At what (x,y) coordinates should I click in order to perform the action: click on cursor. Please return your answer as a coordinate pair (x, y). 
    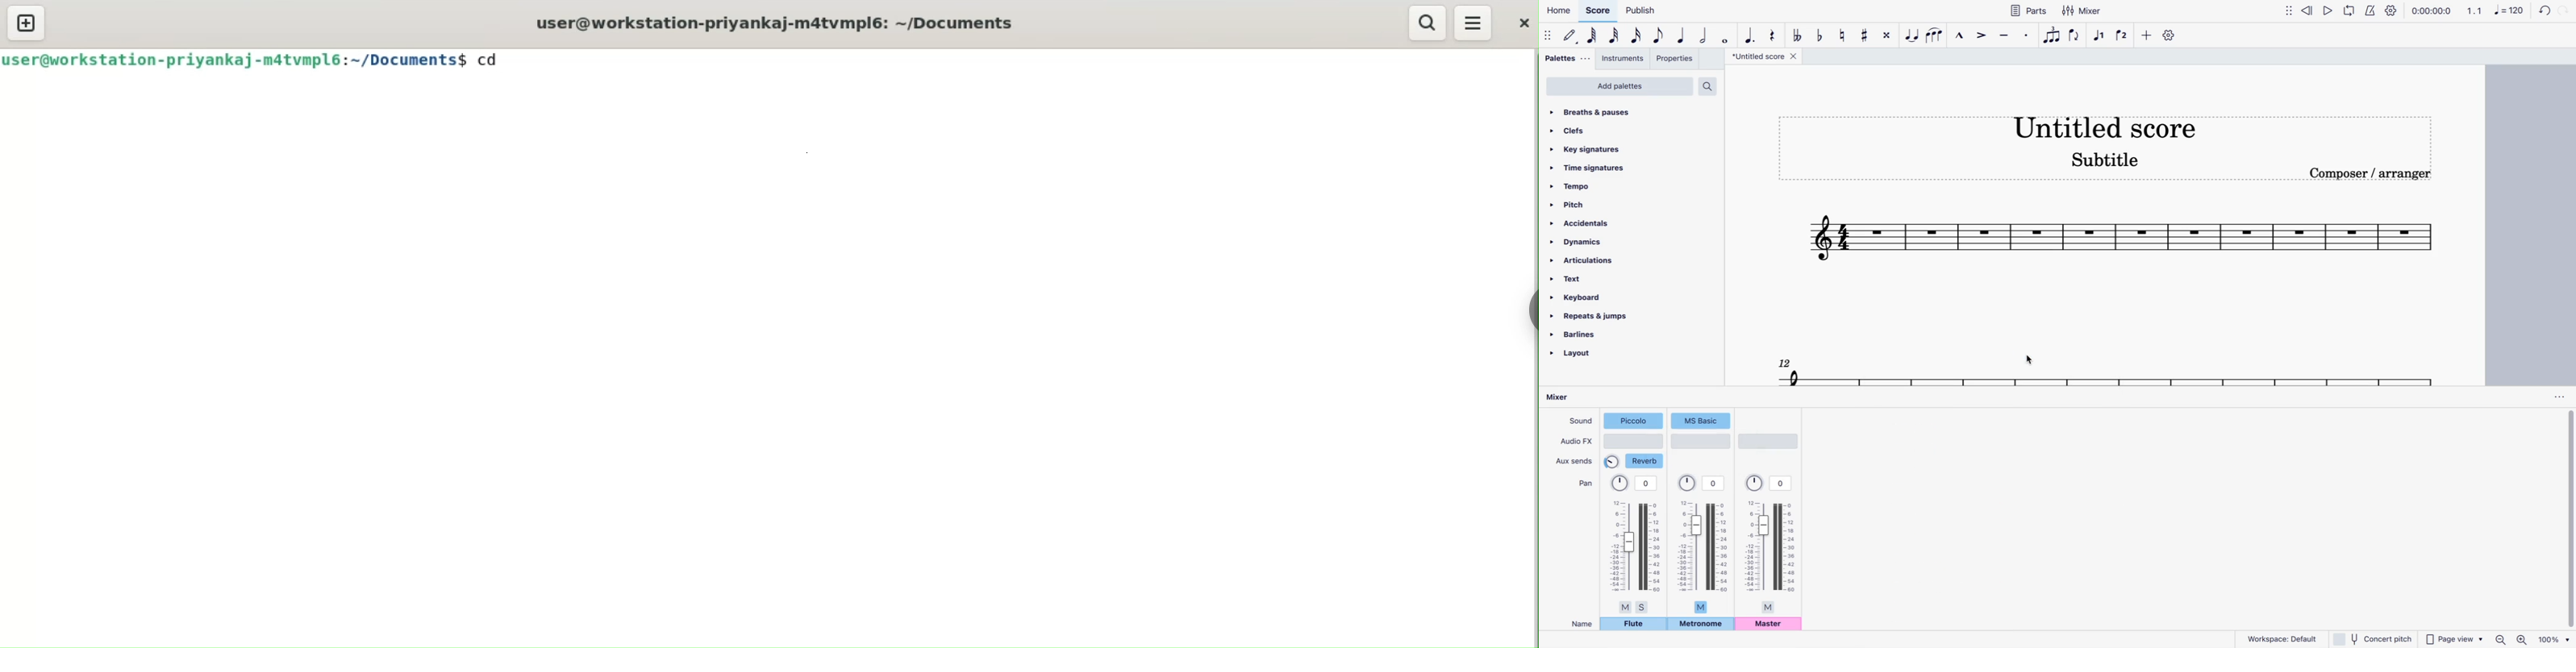
    Looking at the image, I should click on (2030, 360).